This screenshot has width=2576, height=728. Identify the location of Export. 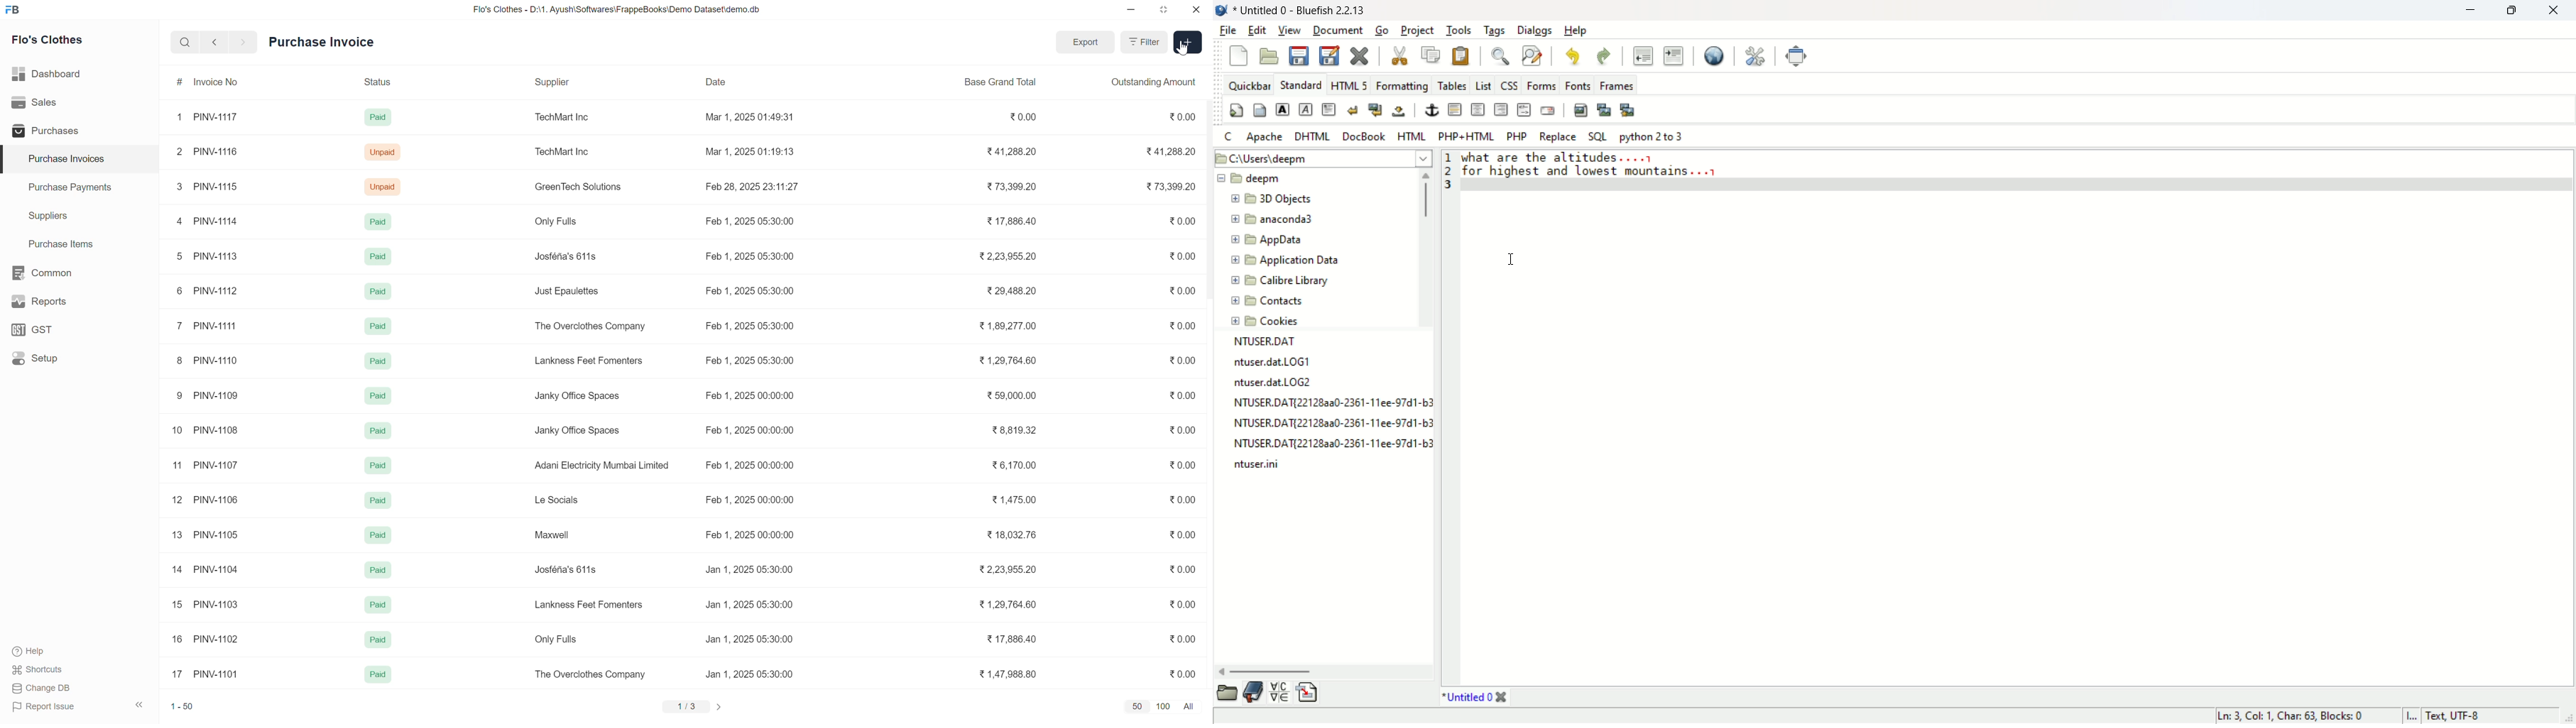
(1085, 43).